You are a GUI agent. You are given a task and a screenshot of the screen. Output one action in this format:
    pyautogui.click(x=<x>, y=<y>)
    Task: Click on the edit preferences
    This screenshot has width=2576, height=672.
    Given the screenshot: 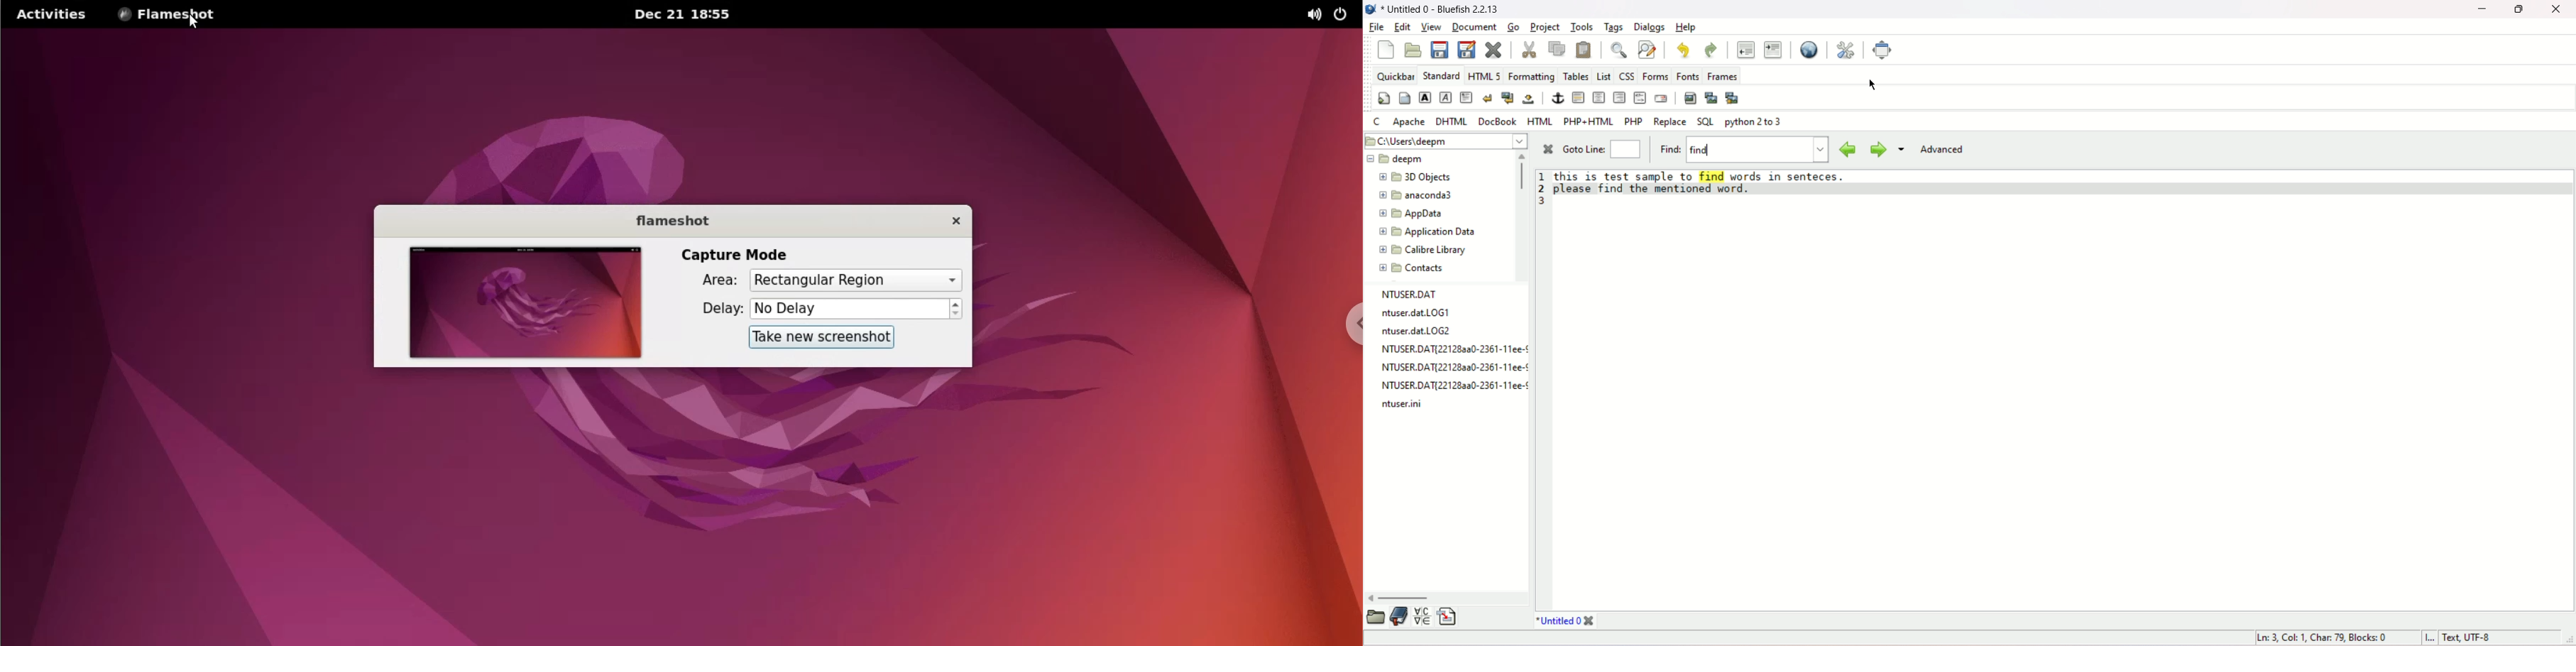 What is the action you would take?
    pyautogui.click(x=1846, y=49)
    